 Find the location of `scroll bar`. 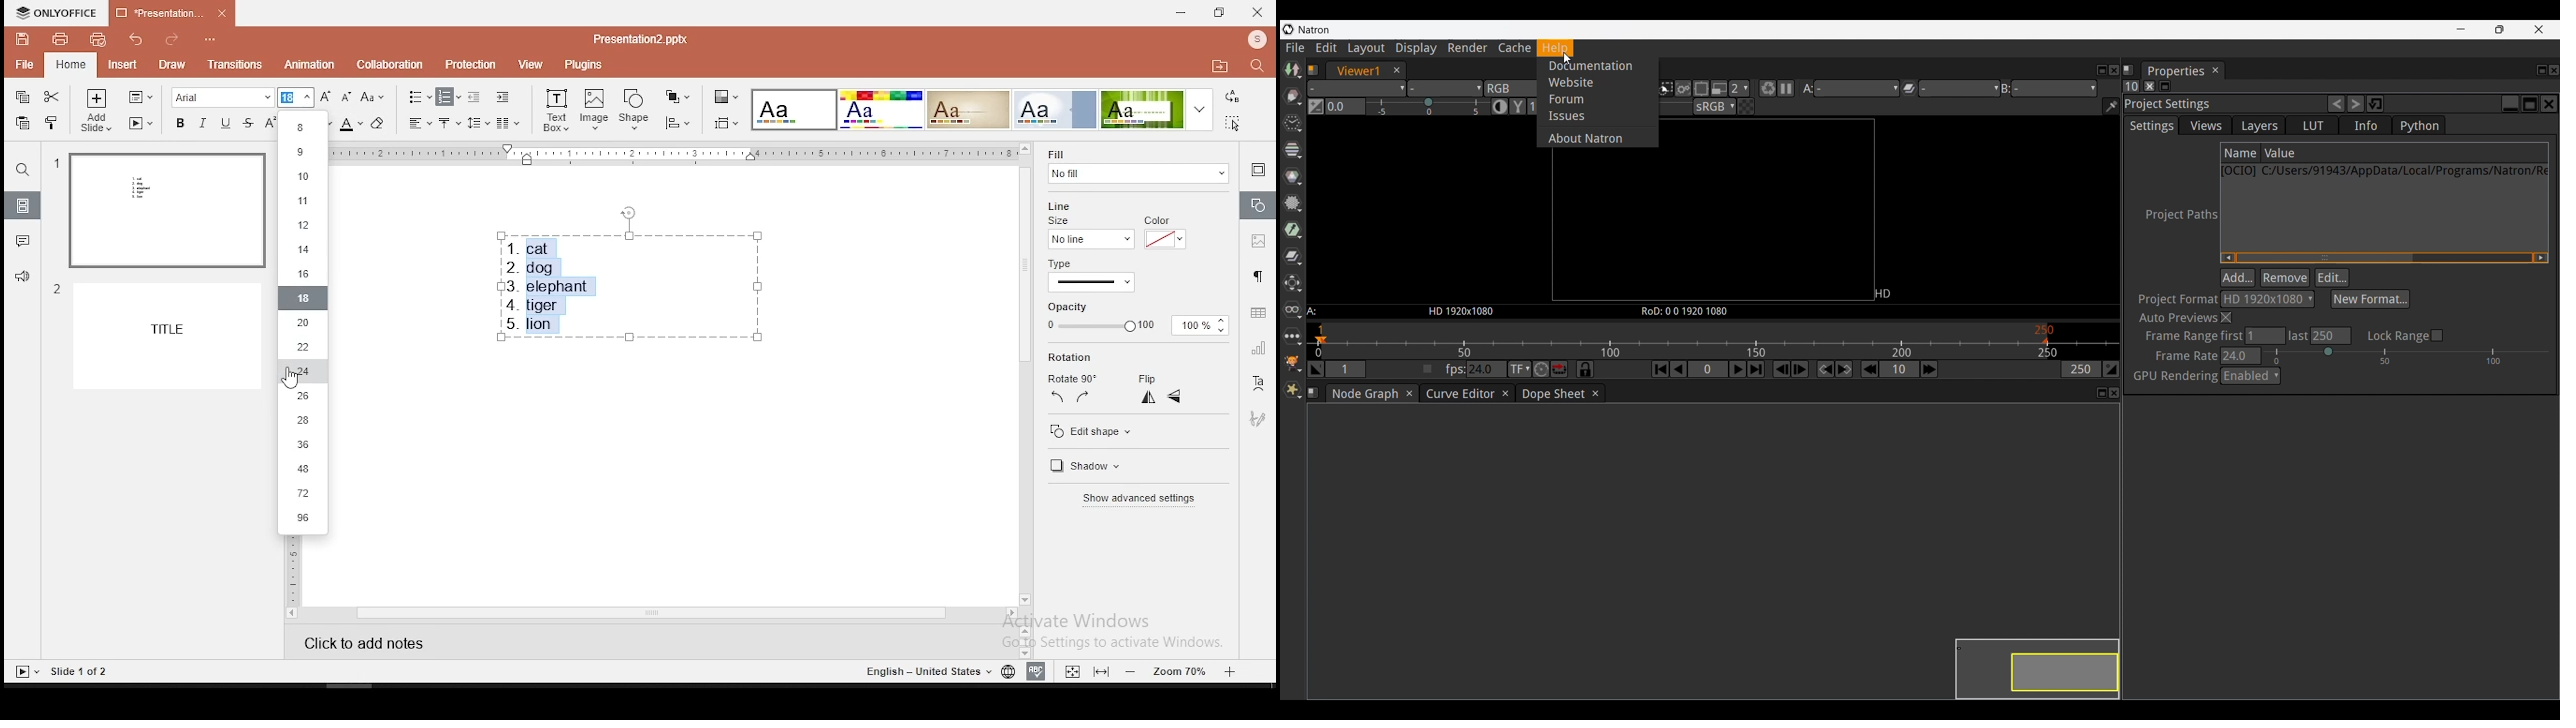

scroll bar is located at coordinates (1024, 374).